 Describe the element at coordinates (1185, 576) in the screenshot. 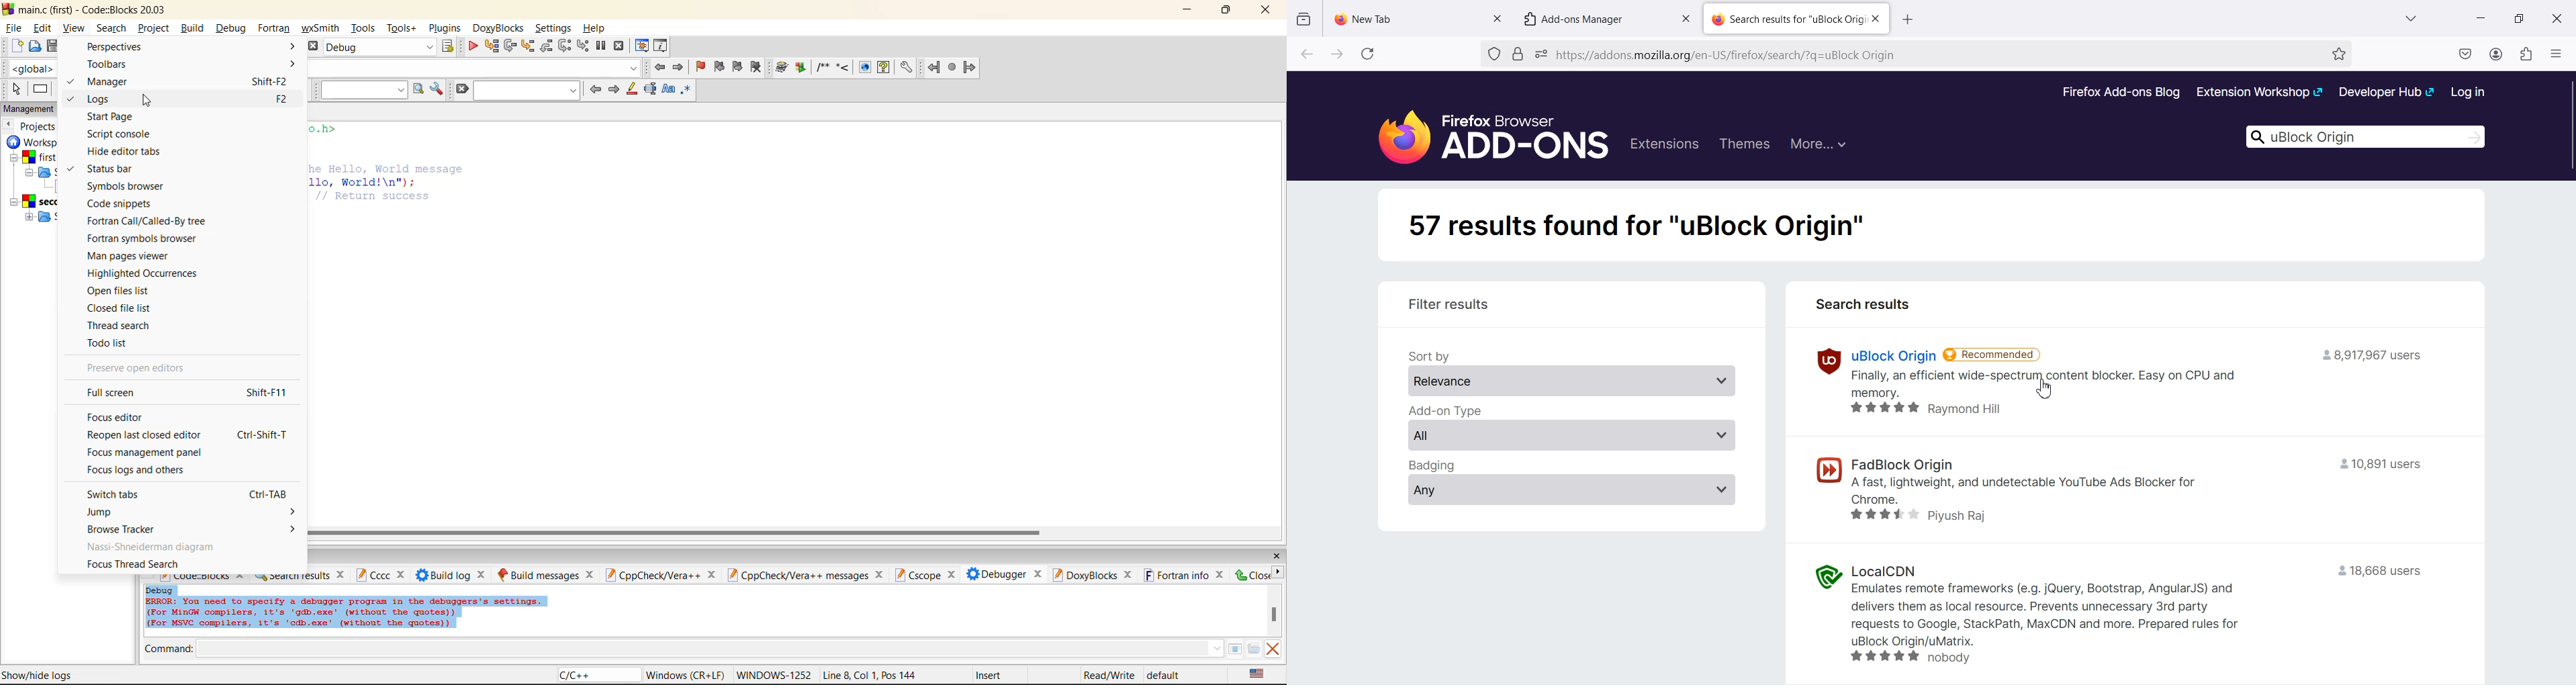

I see `fortran info` at that location.